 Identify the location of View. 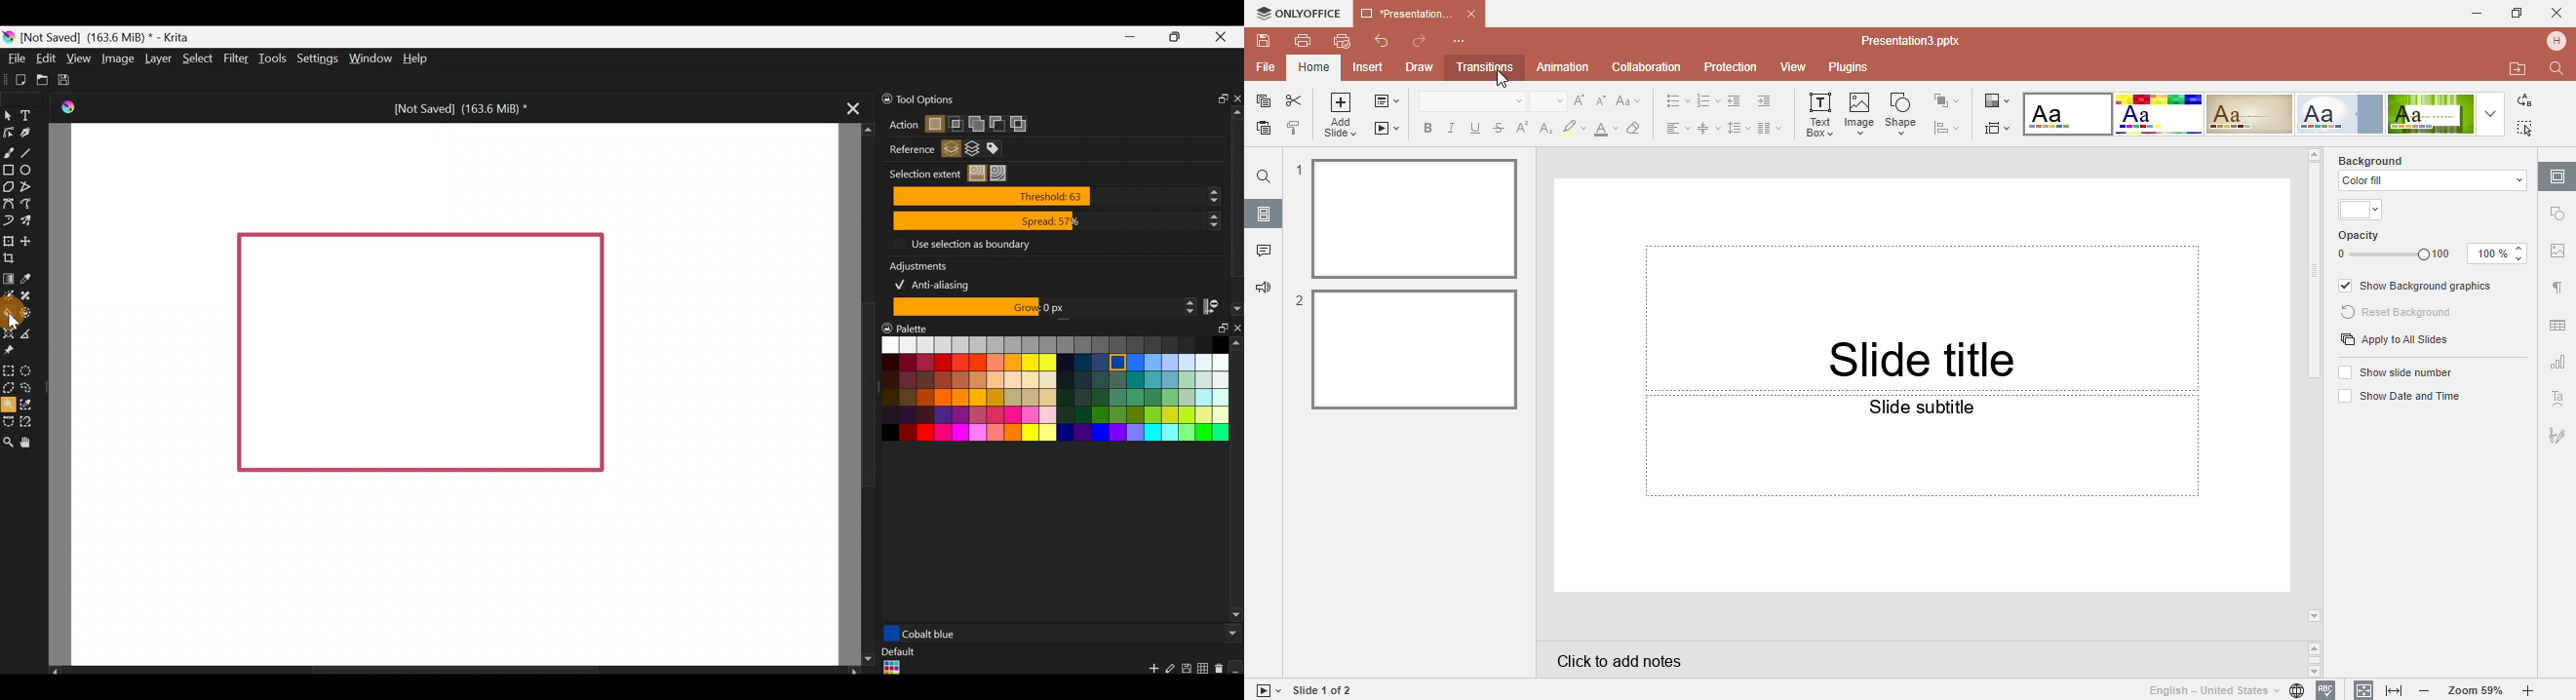
(1796, 68).